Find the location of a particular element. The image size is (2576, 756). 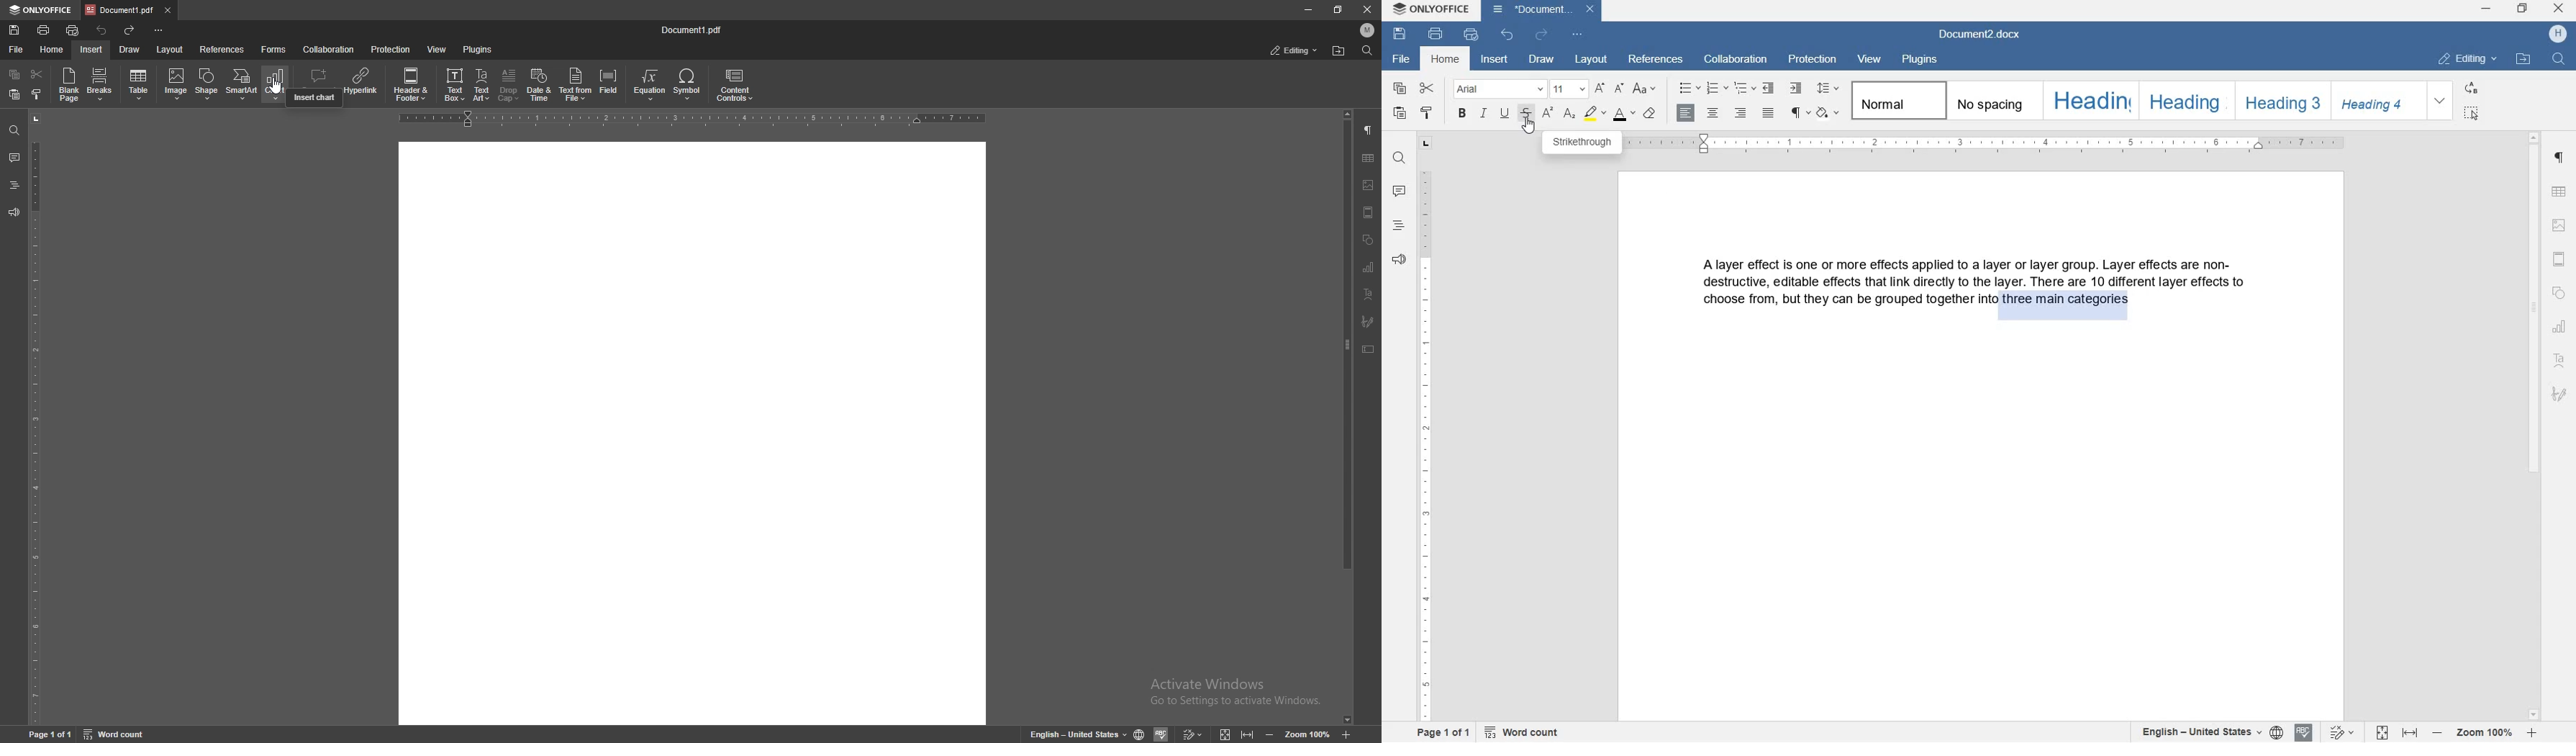

file is located at coordinates (17, 49).